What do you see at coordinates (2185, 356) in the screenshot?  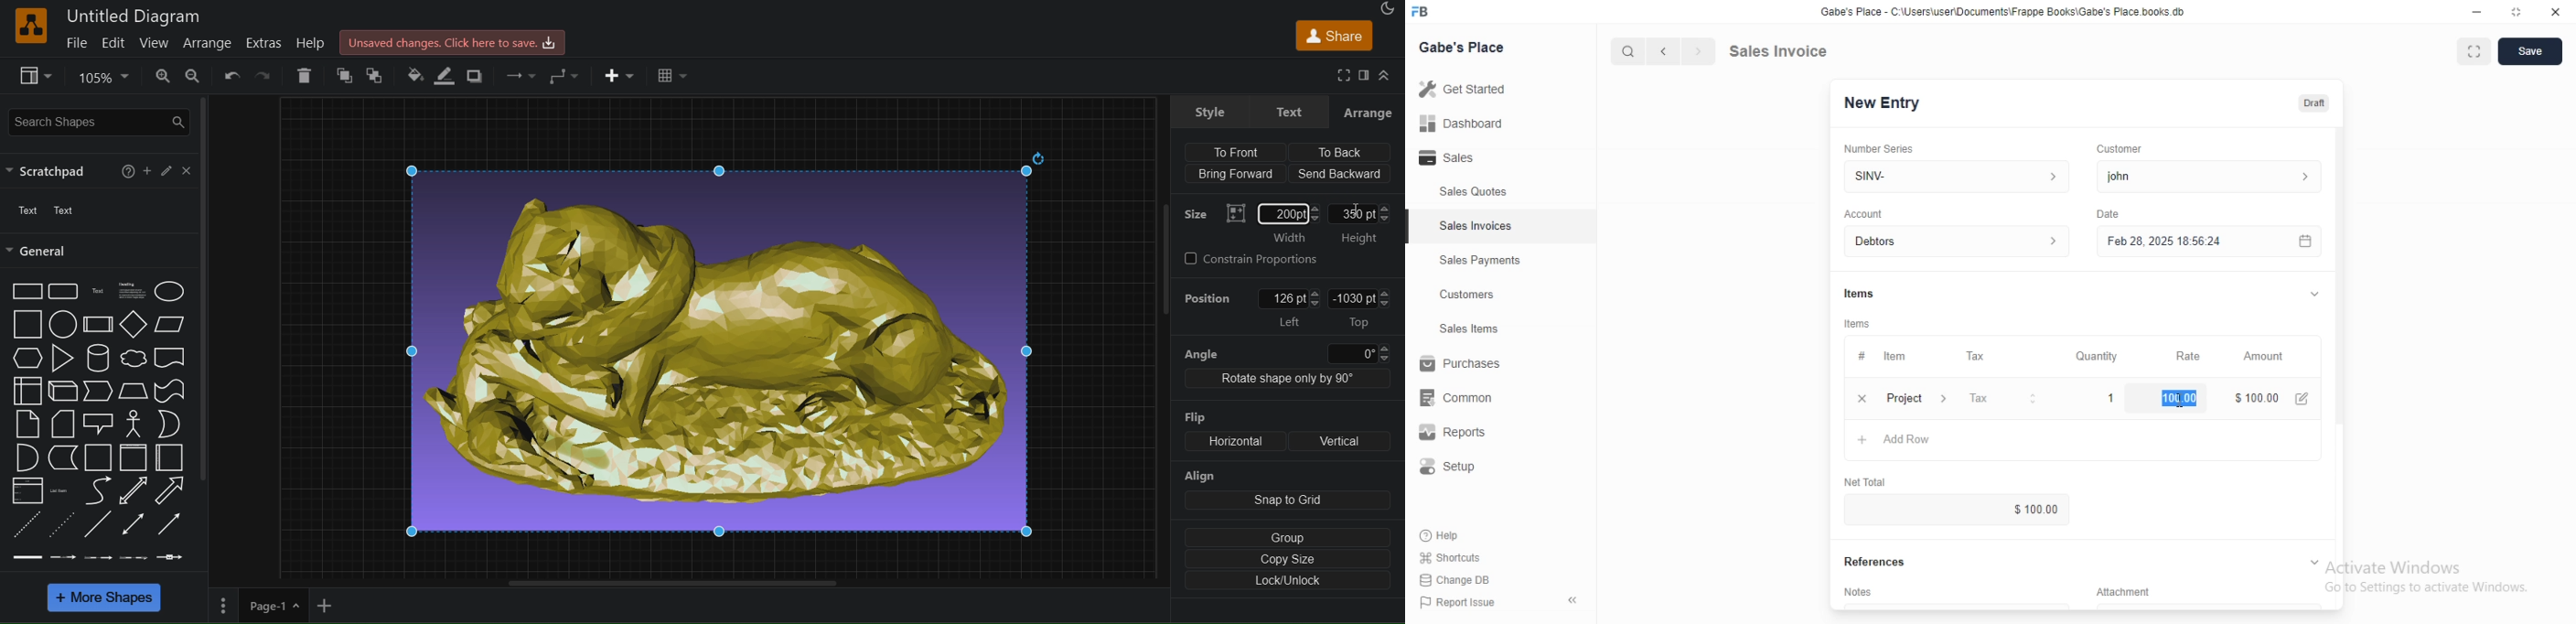 I see `Rate` at bounding box center [2185, 356].